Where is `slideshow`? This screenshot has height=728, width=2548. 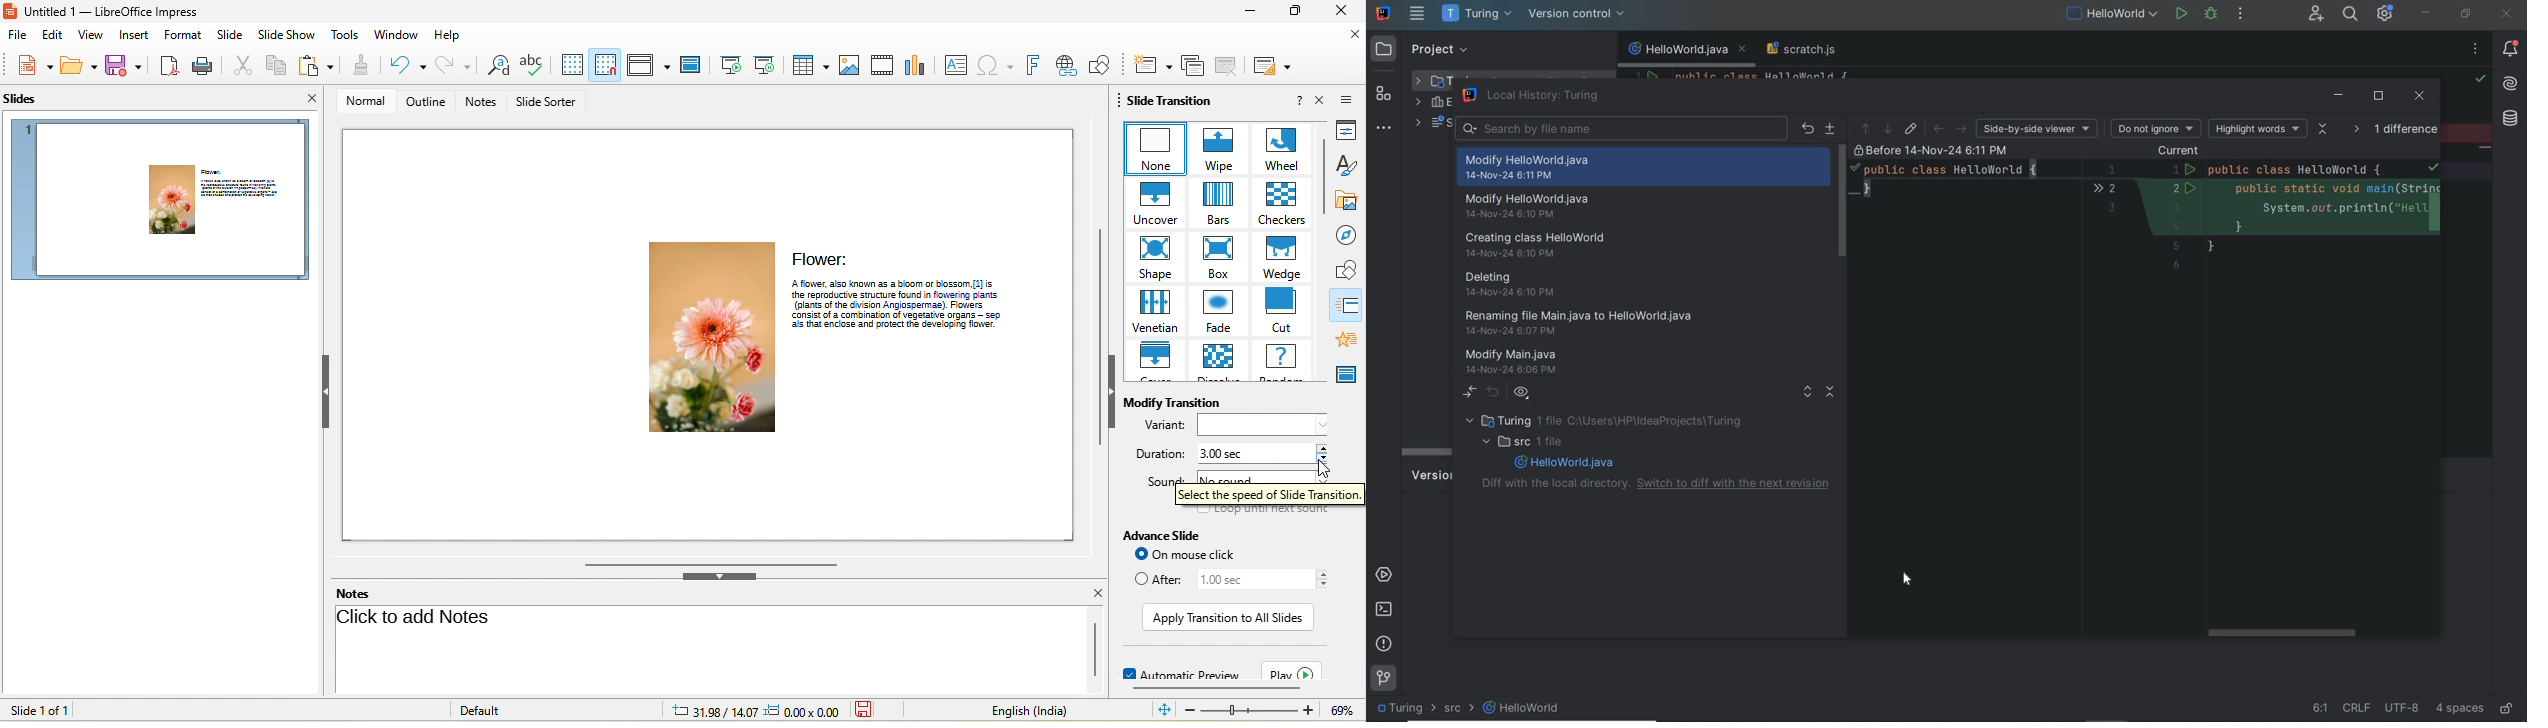 slideshow is located at coordinates (286, 35).